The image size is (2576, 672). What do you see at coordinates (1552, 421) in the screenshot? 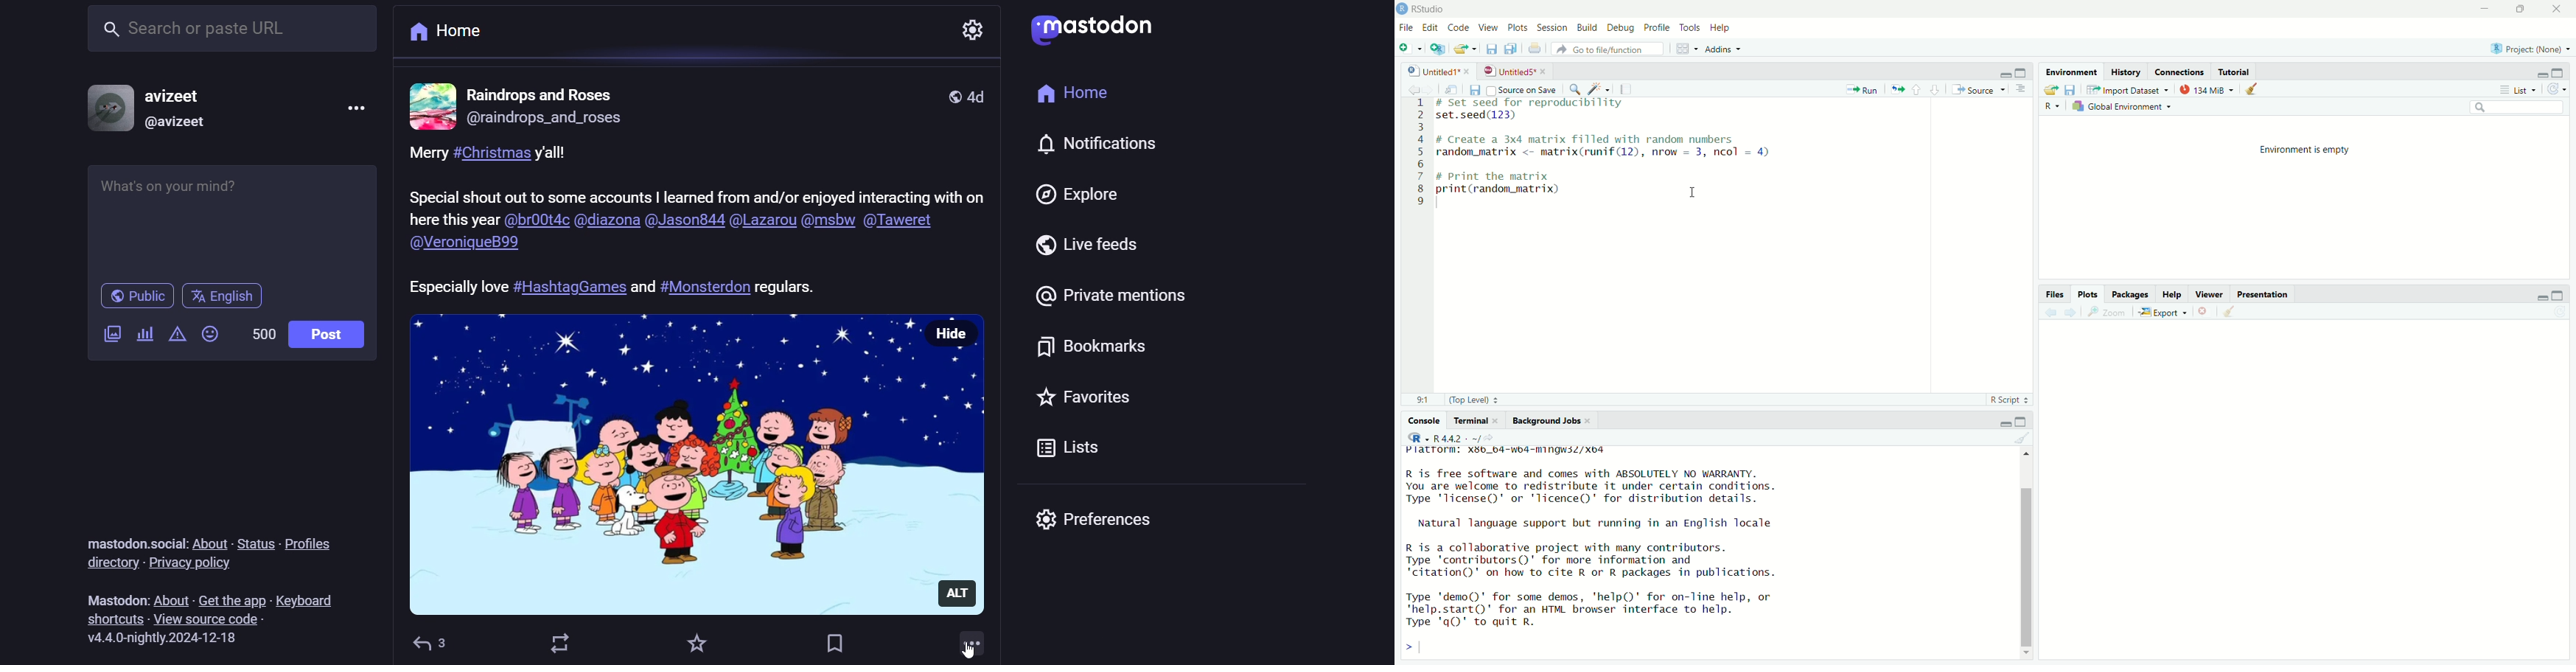
I see `Background Jobs` at bounding box center [1552, 421].